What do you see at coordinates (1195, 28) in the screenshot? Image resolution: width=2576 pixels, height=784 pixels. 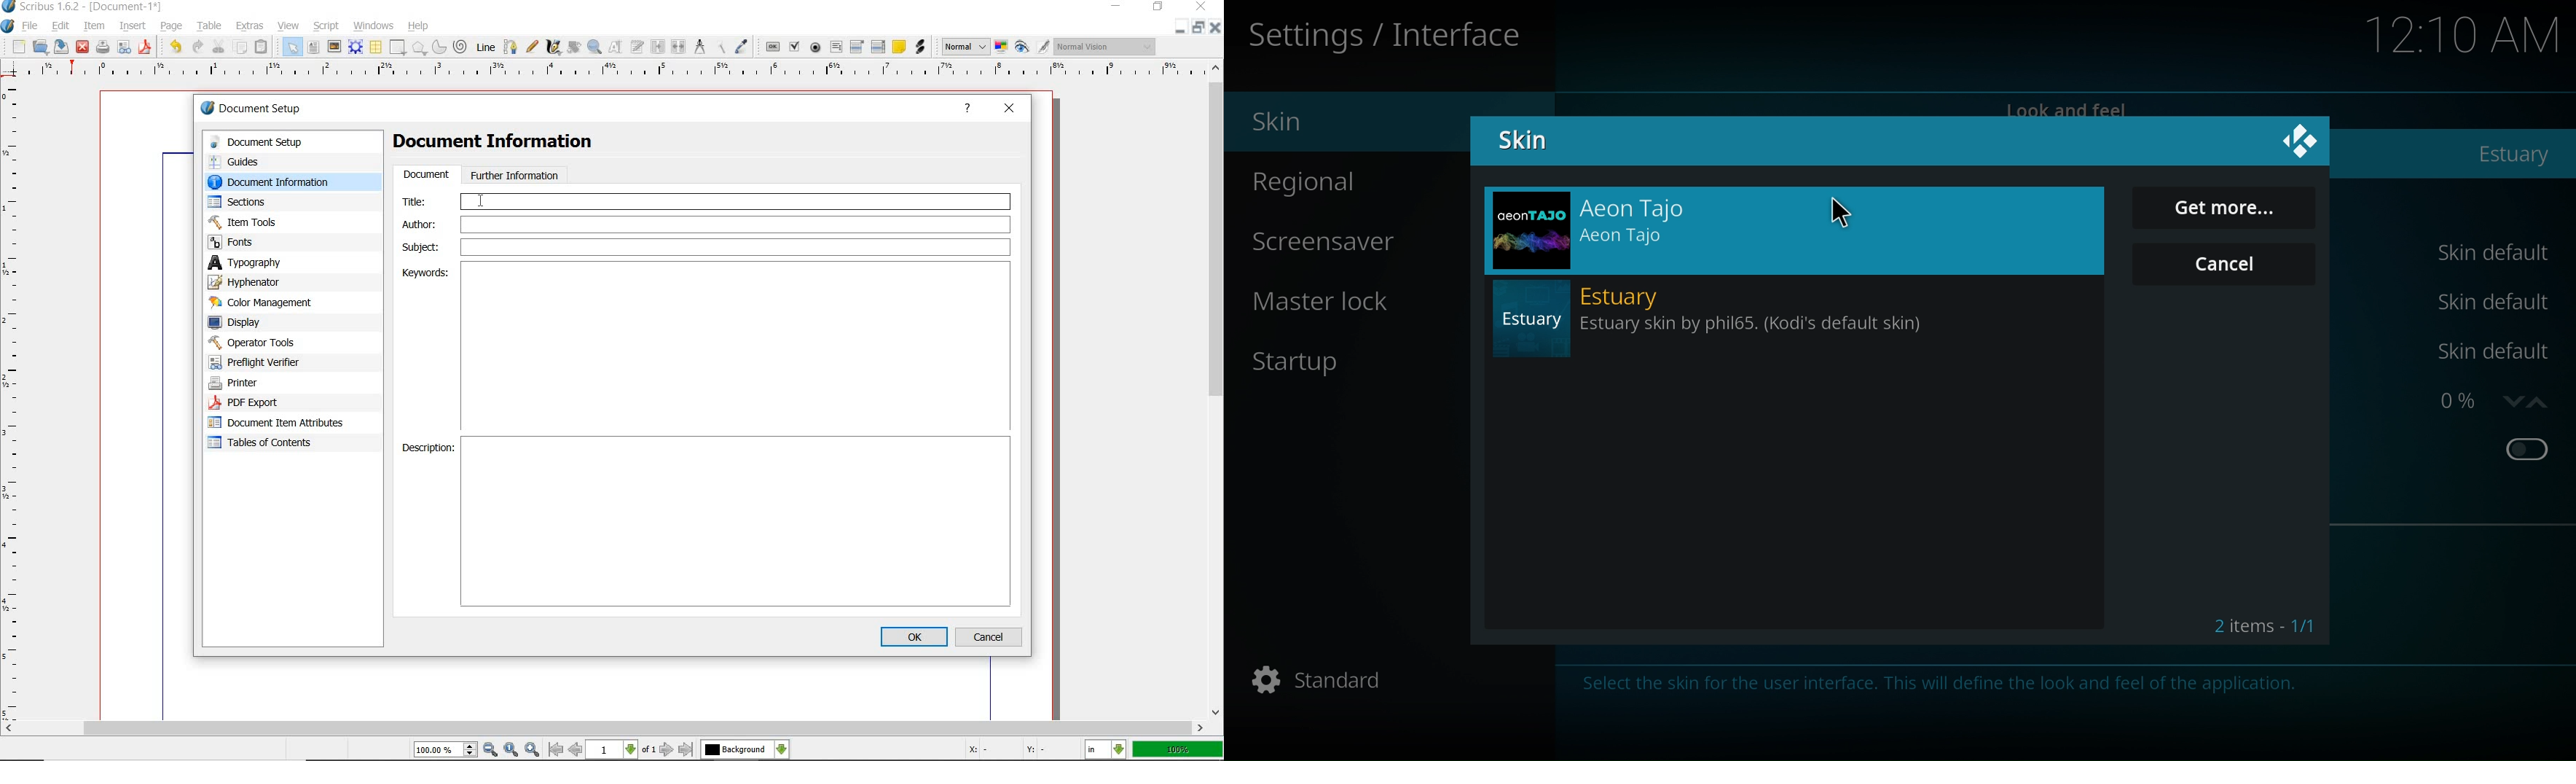 I see `restore` at bounding box center [1195, 28].